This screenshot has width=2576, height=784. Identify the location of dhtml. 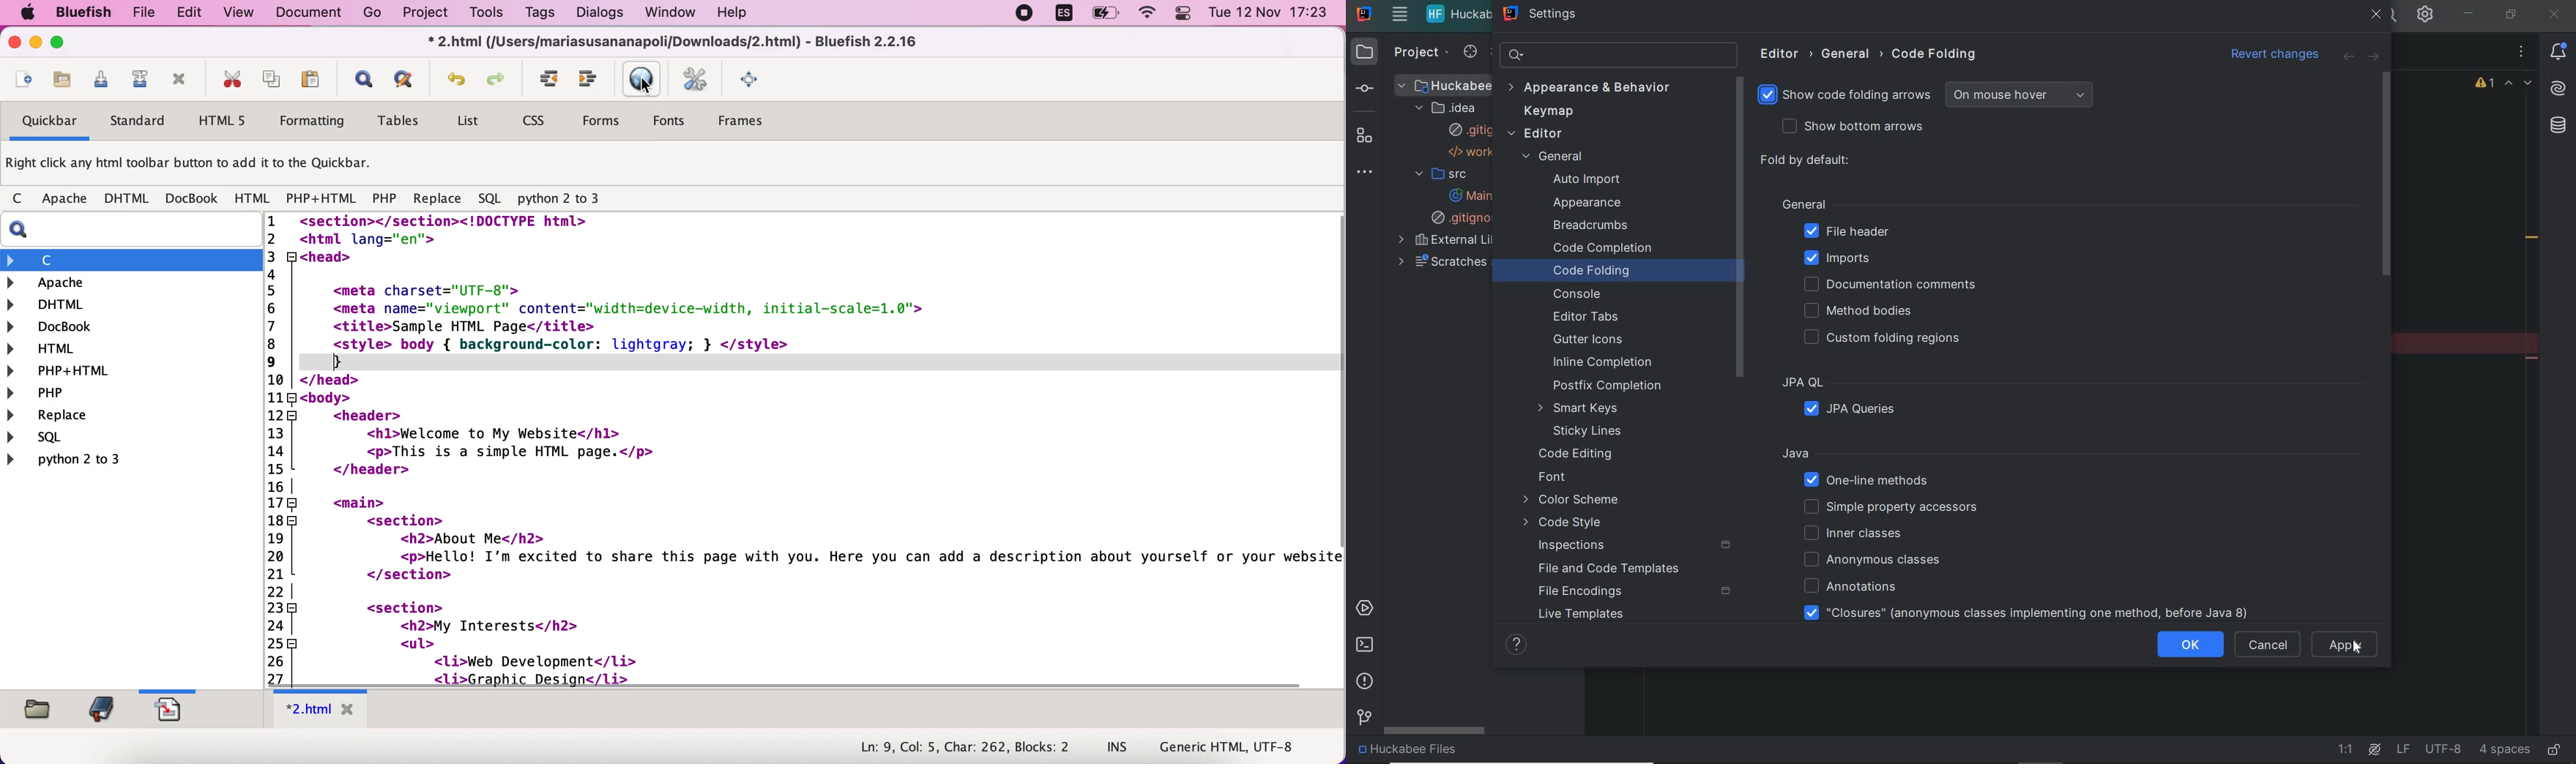
(129, 199).